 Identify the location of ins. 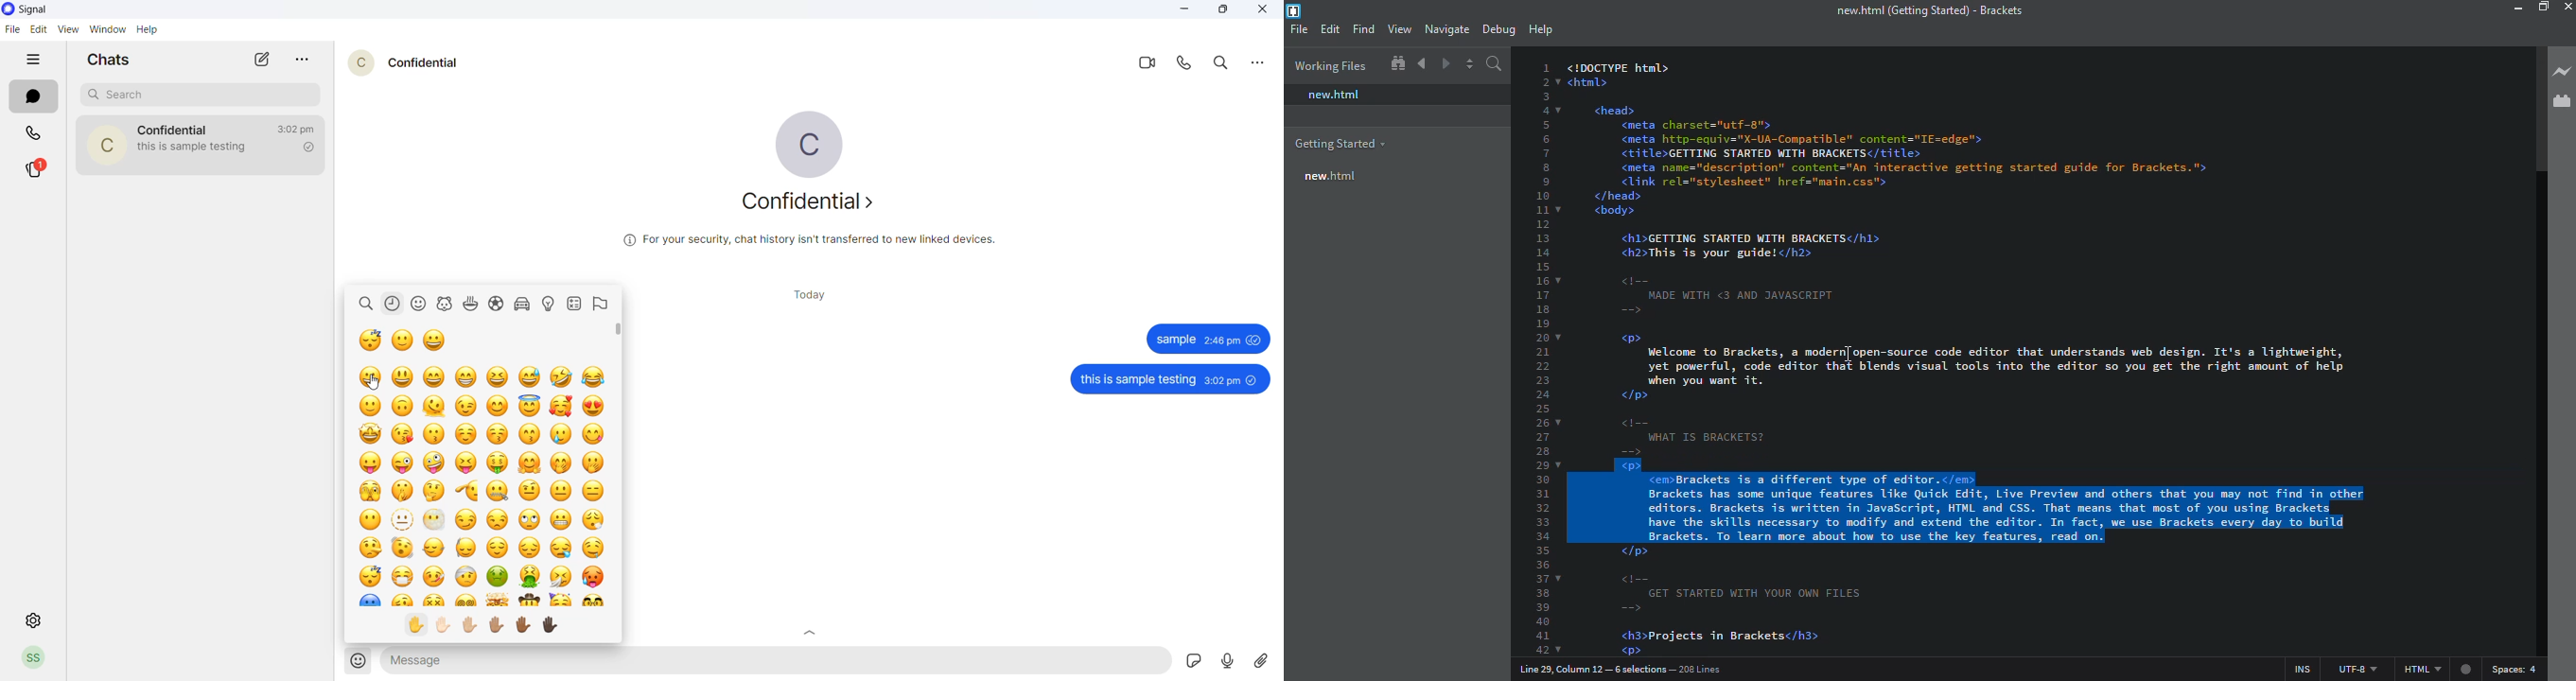
(2299, 666).